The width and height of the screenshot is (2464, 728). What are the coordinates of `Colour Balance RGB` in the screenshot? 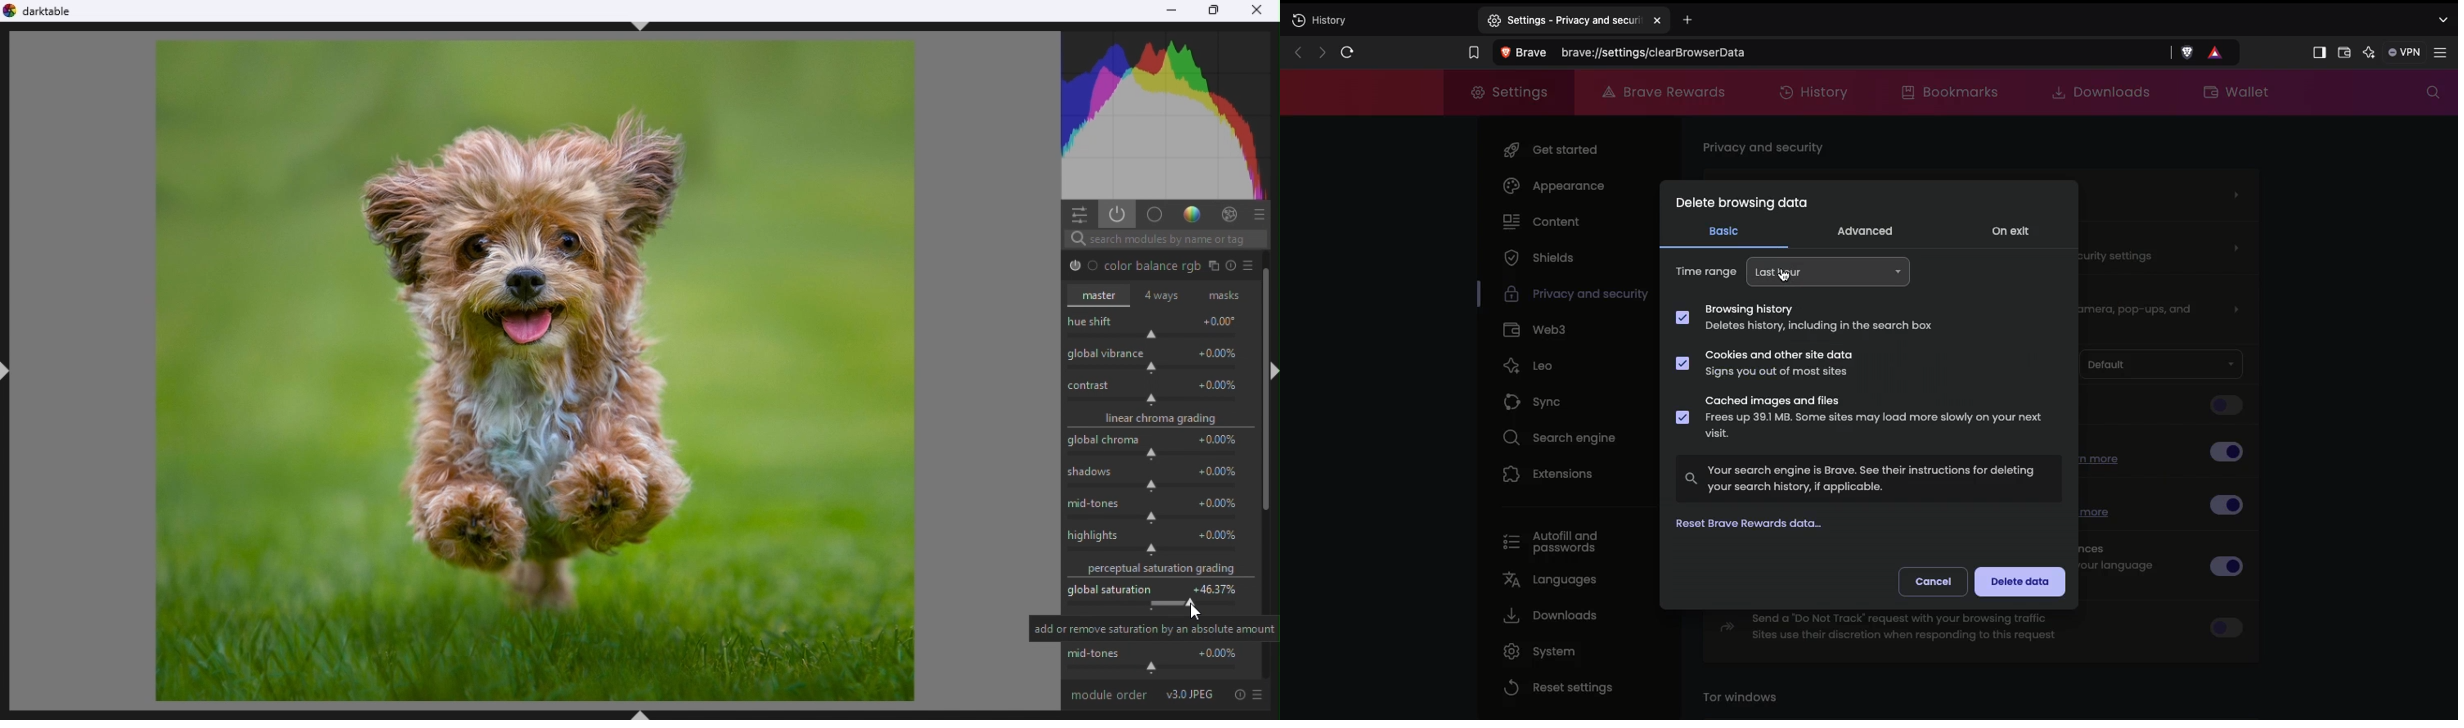 It's located at (1163, 265).